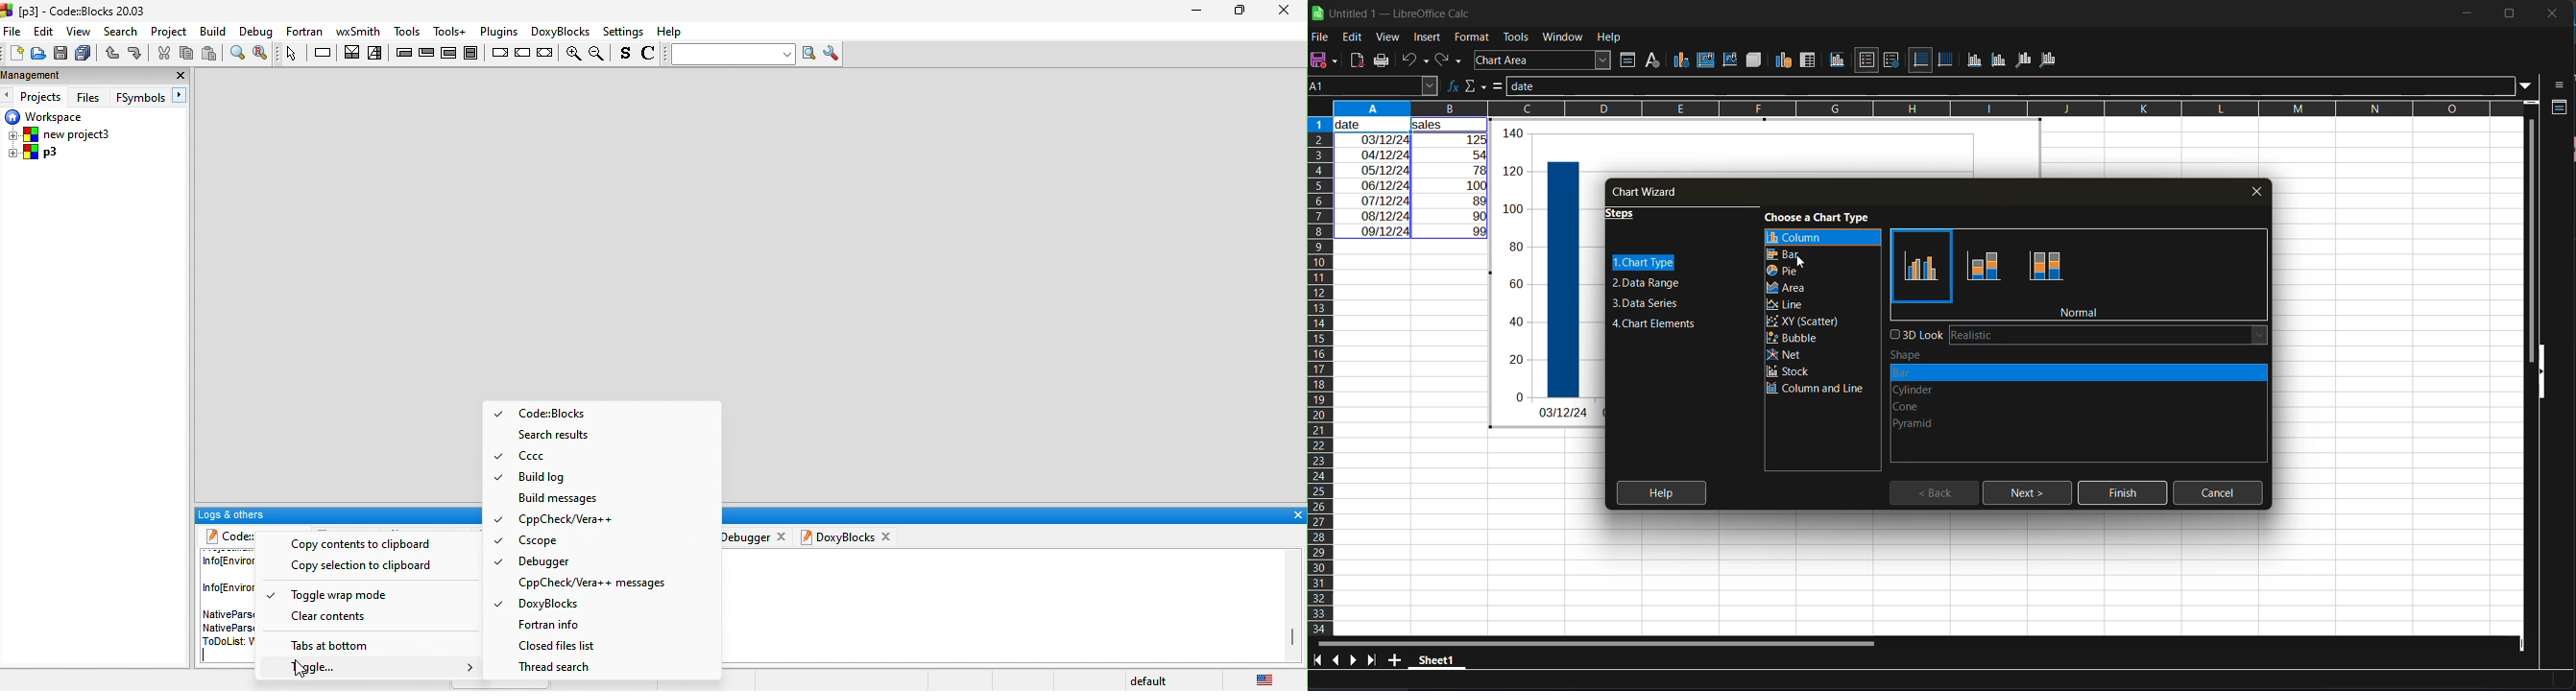  Describe the element at coordinates (371, 567) in the screenshot. I see `copy selection to clipboard` at that location.